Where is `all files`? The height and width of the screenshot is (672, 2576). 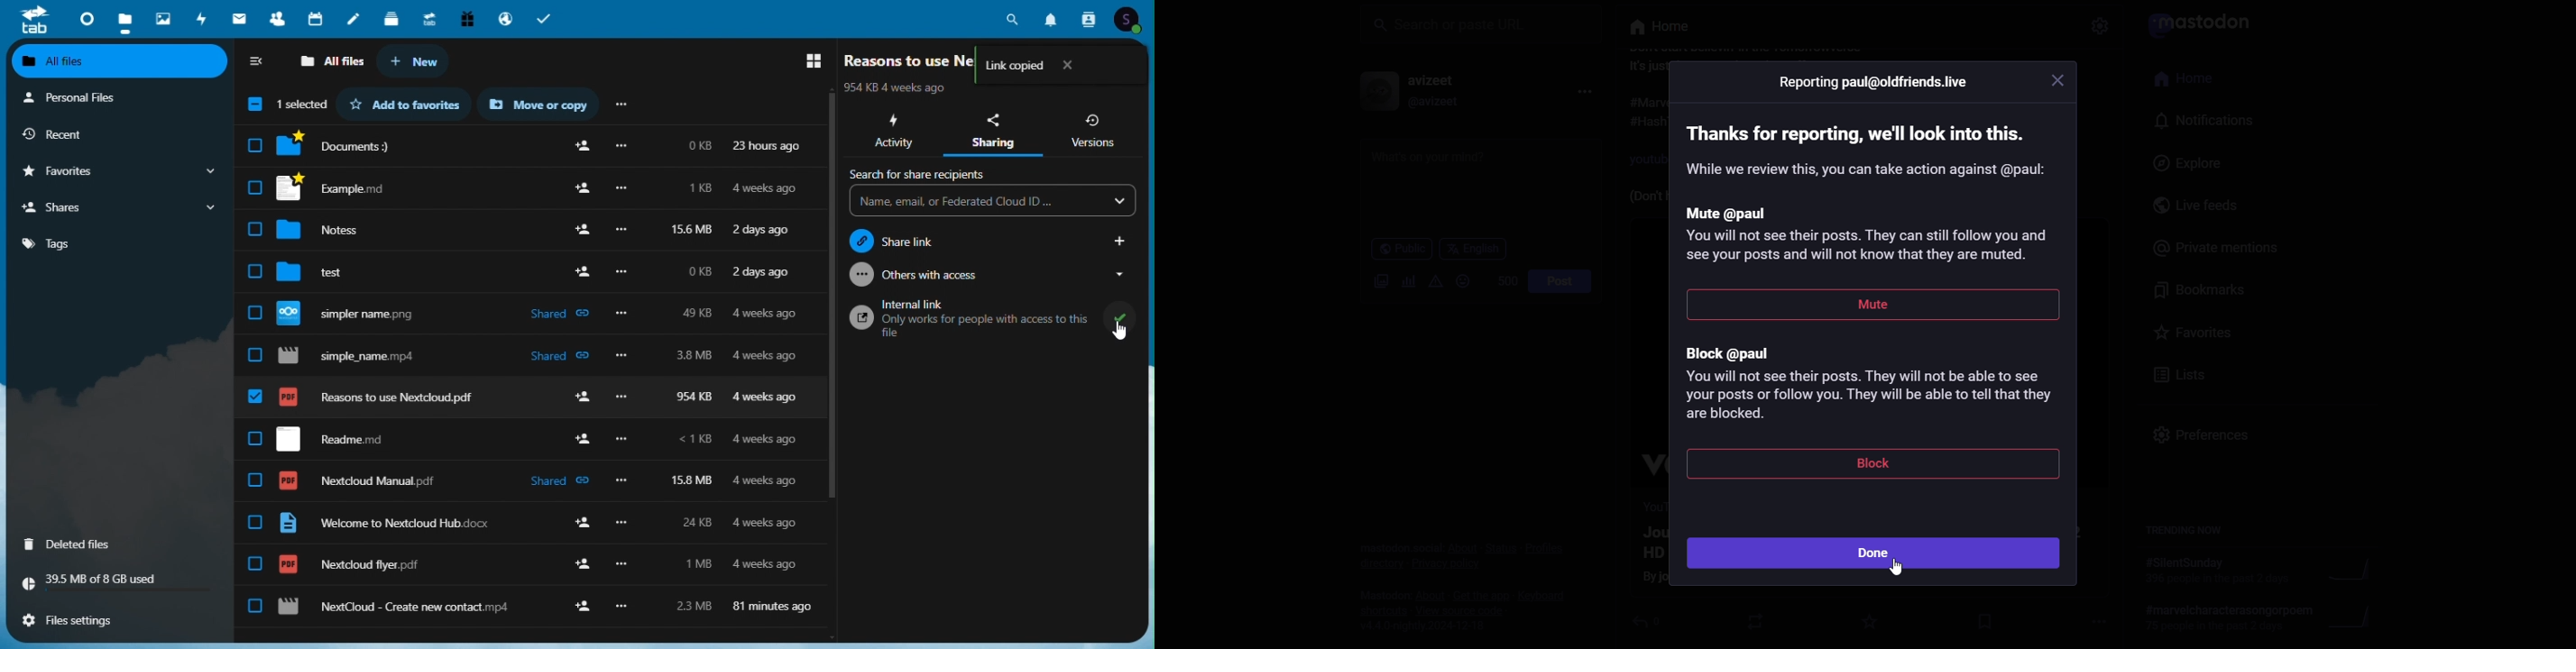
all files is located at coordinates (121, 61).